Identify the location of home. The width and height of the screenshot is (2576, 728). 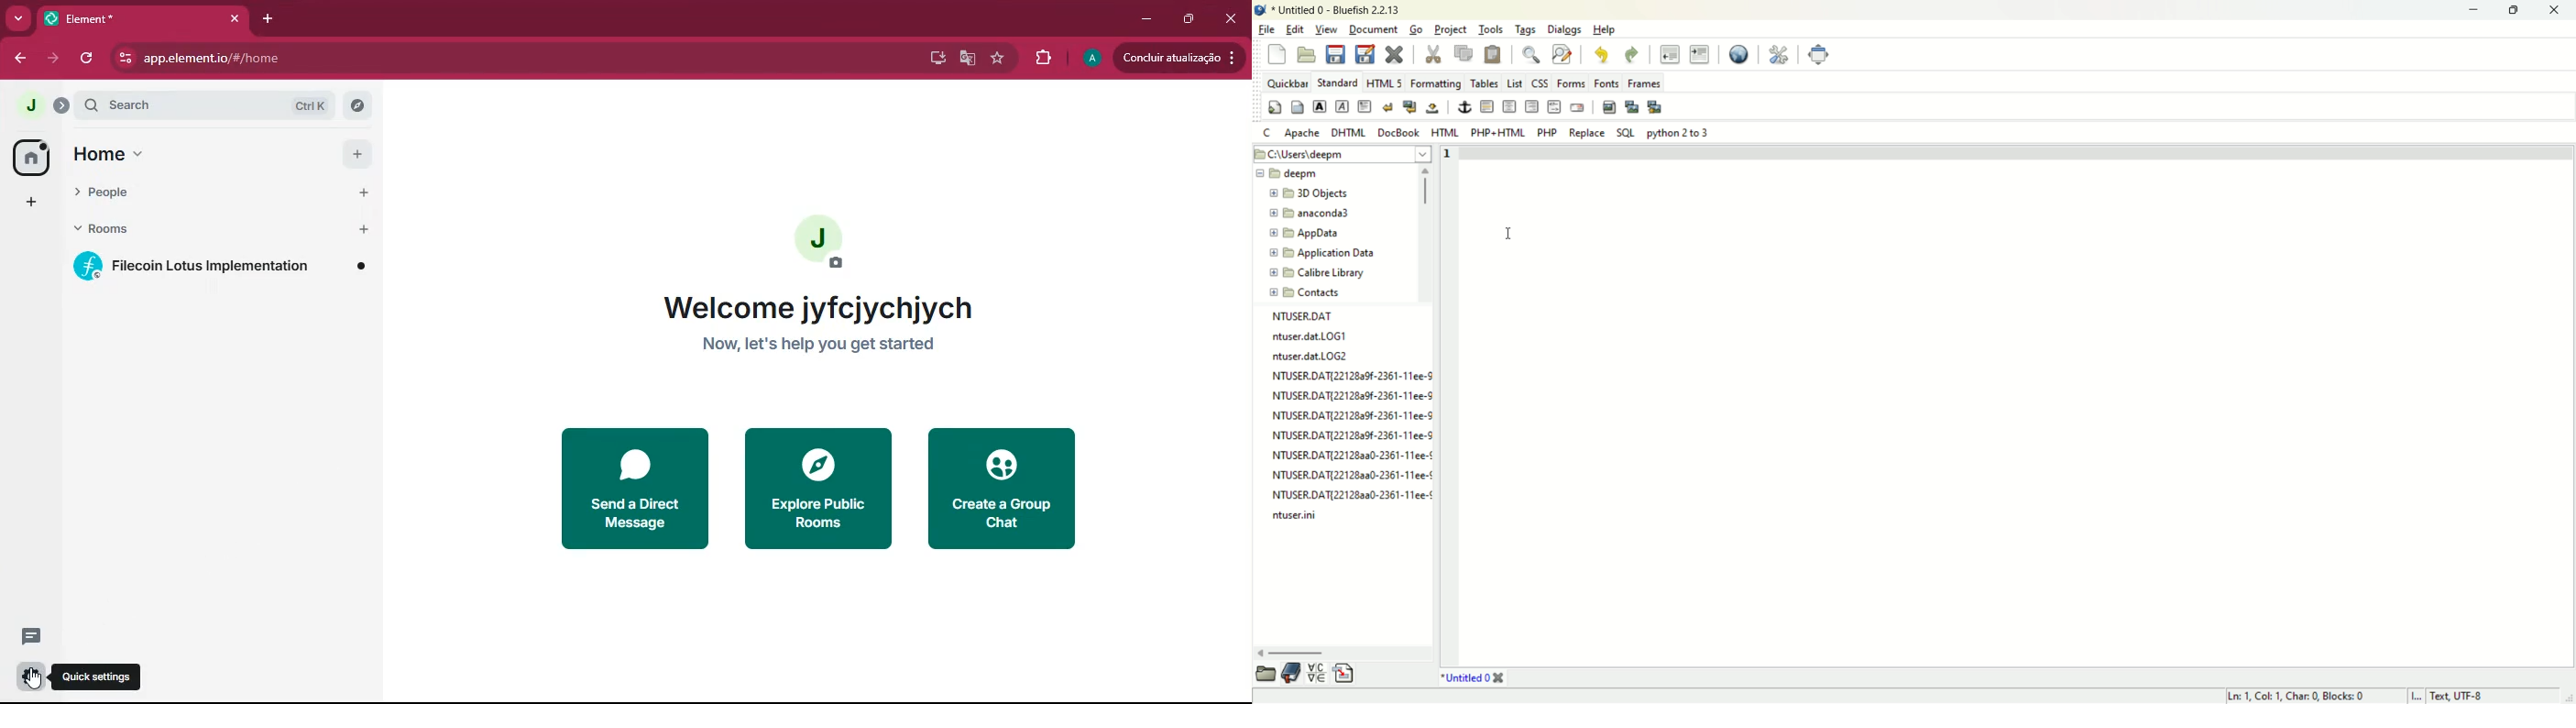
(29, 157).